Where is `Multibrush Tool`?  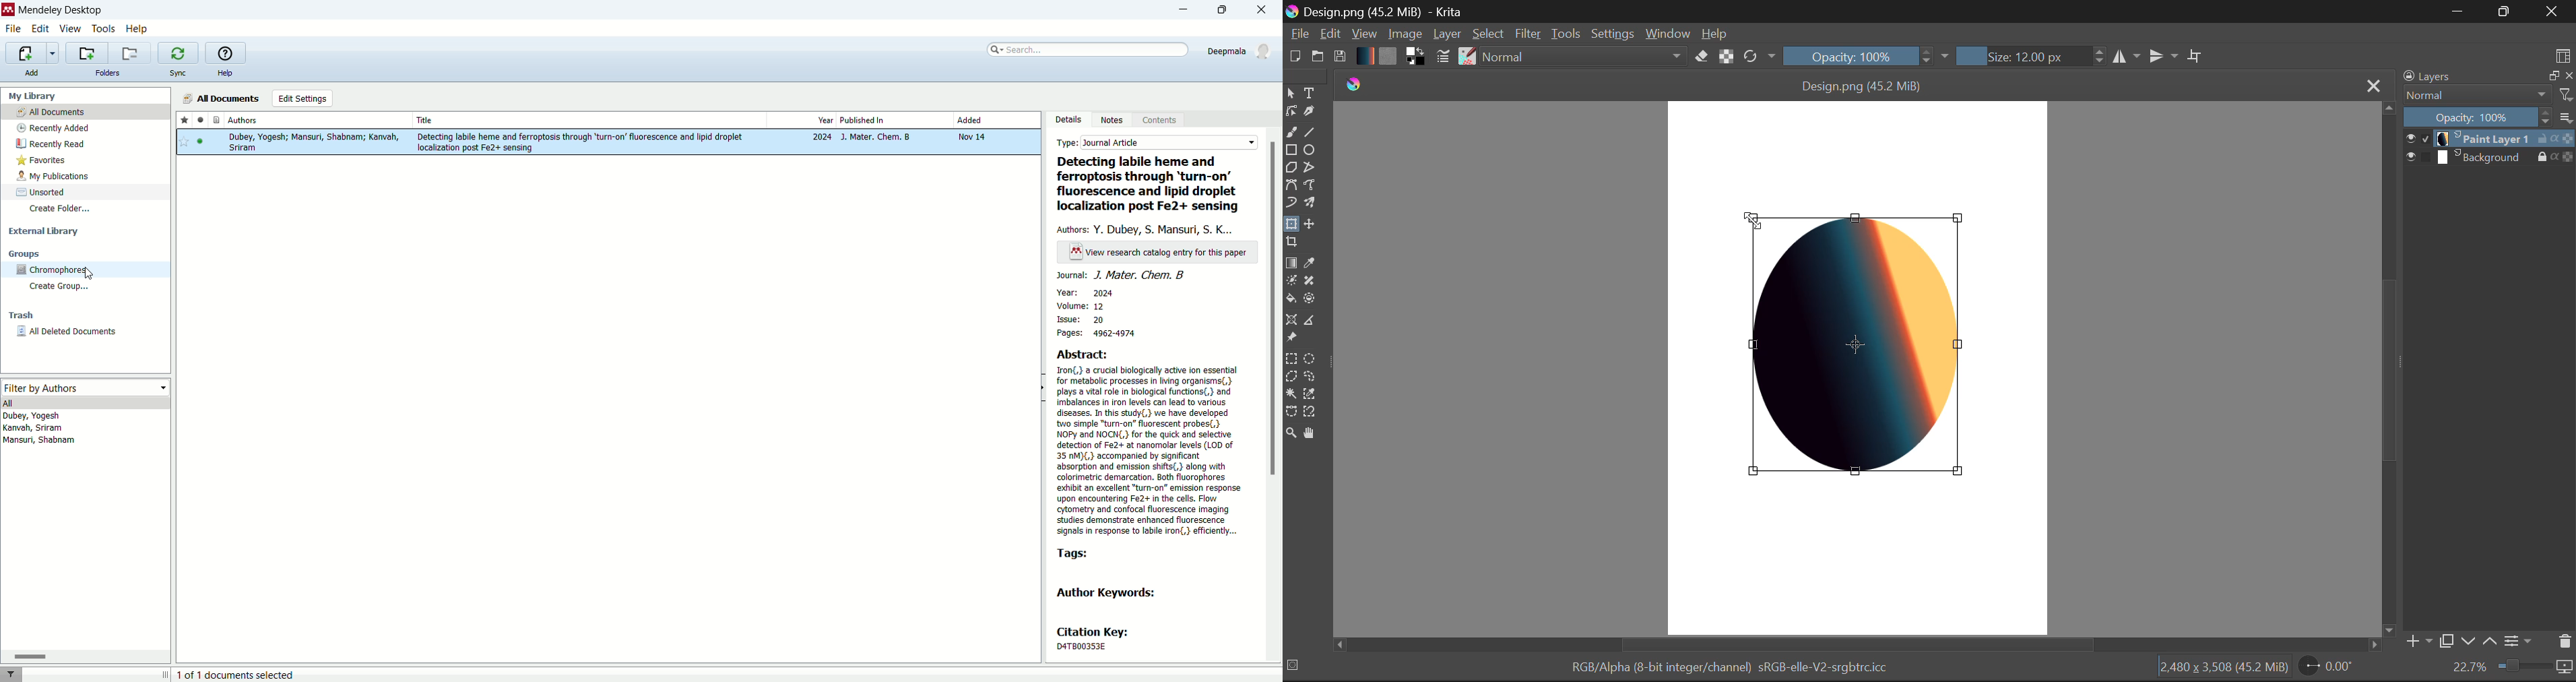
Multibrush Tool is located at coordinates (1308, 203).